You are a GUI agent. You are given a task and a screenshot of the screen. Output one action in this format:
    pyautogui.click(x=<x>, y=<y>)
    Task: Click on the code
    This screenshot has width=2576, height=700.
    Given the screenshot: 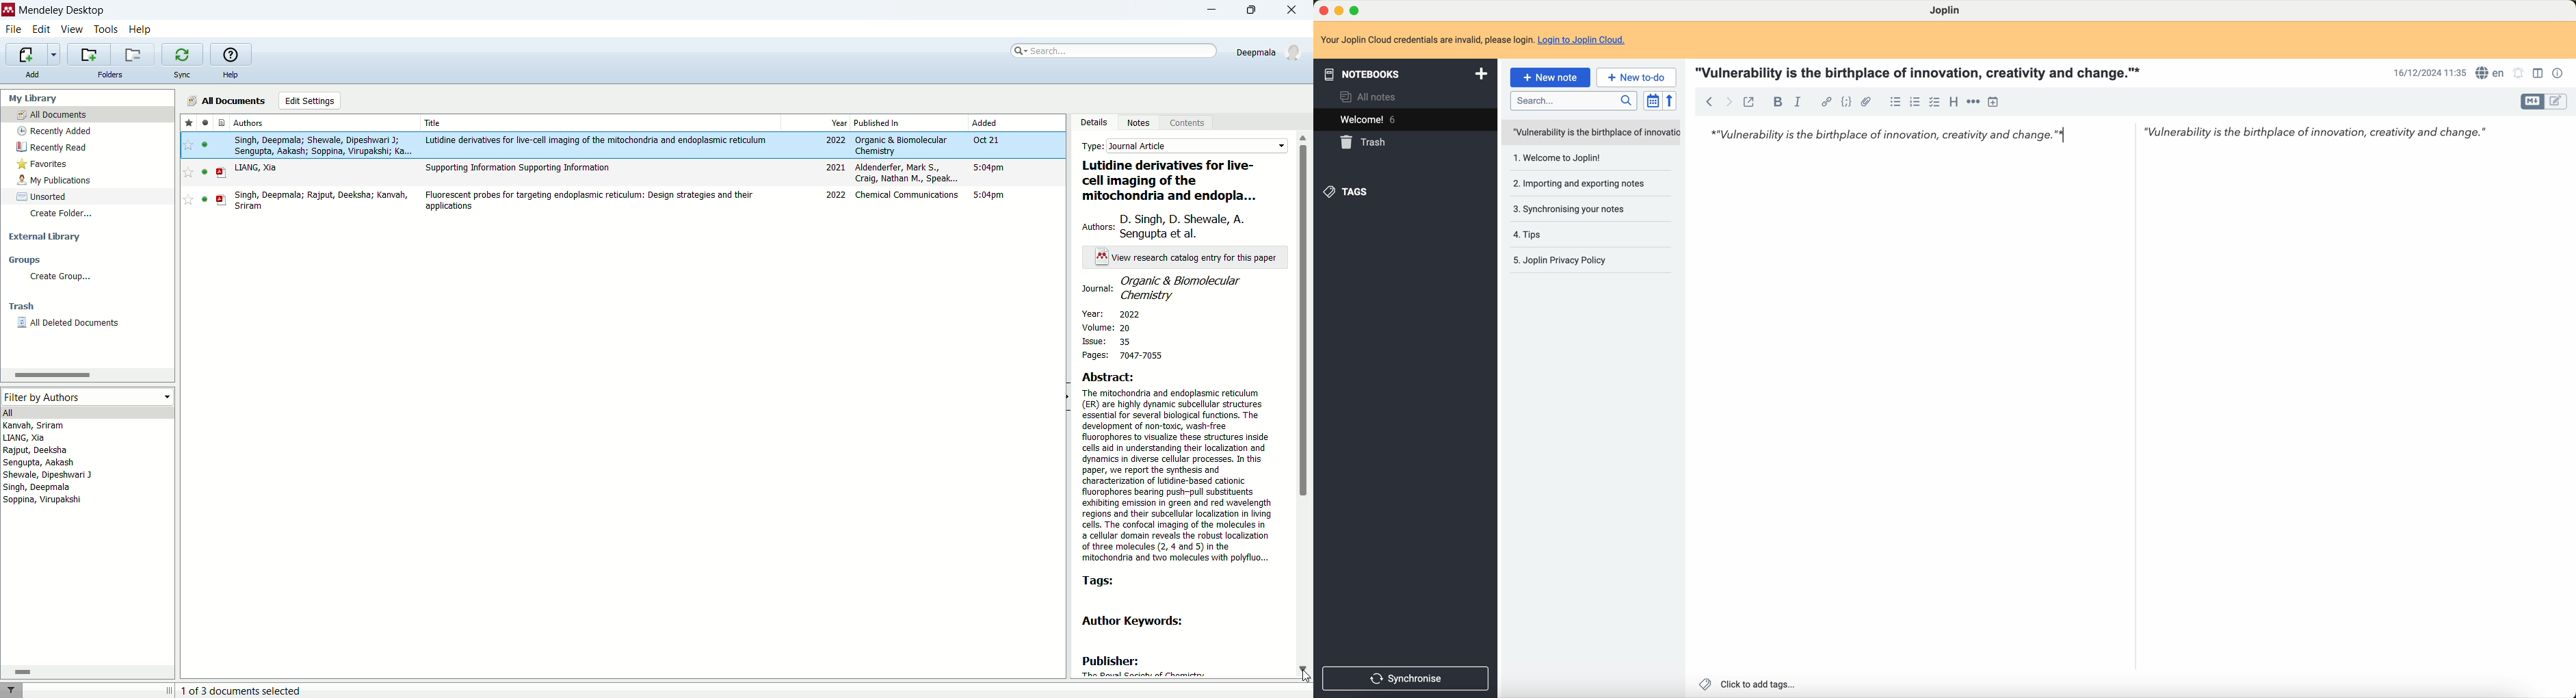 What is the action you would take?
    pyautogui.click(x=1844, y=101)
    